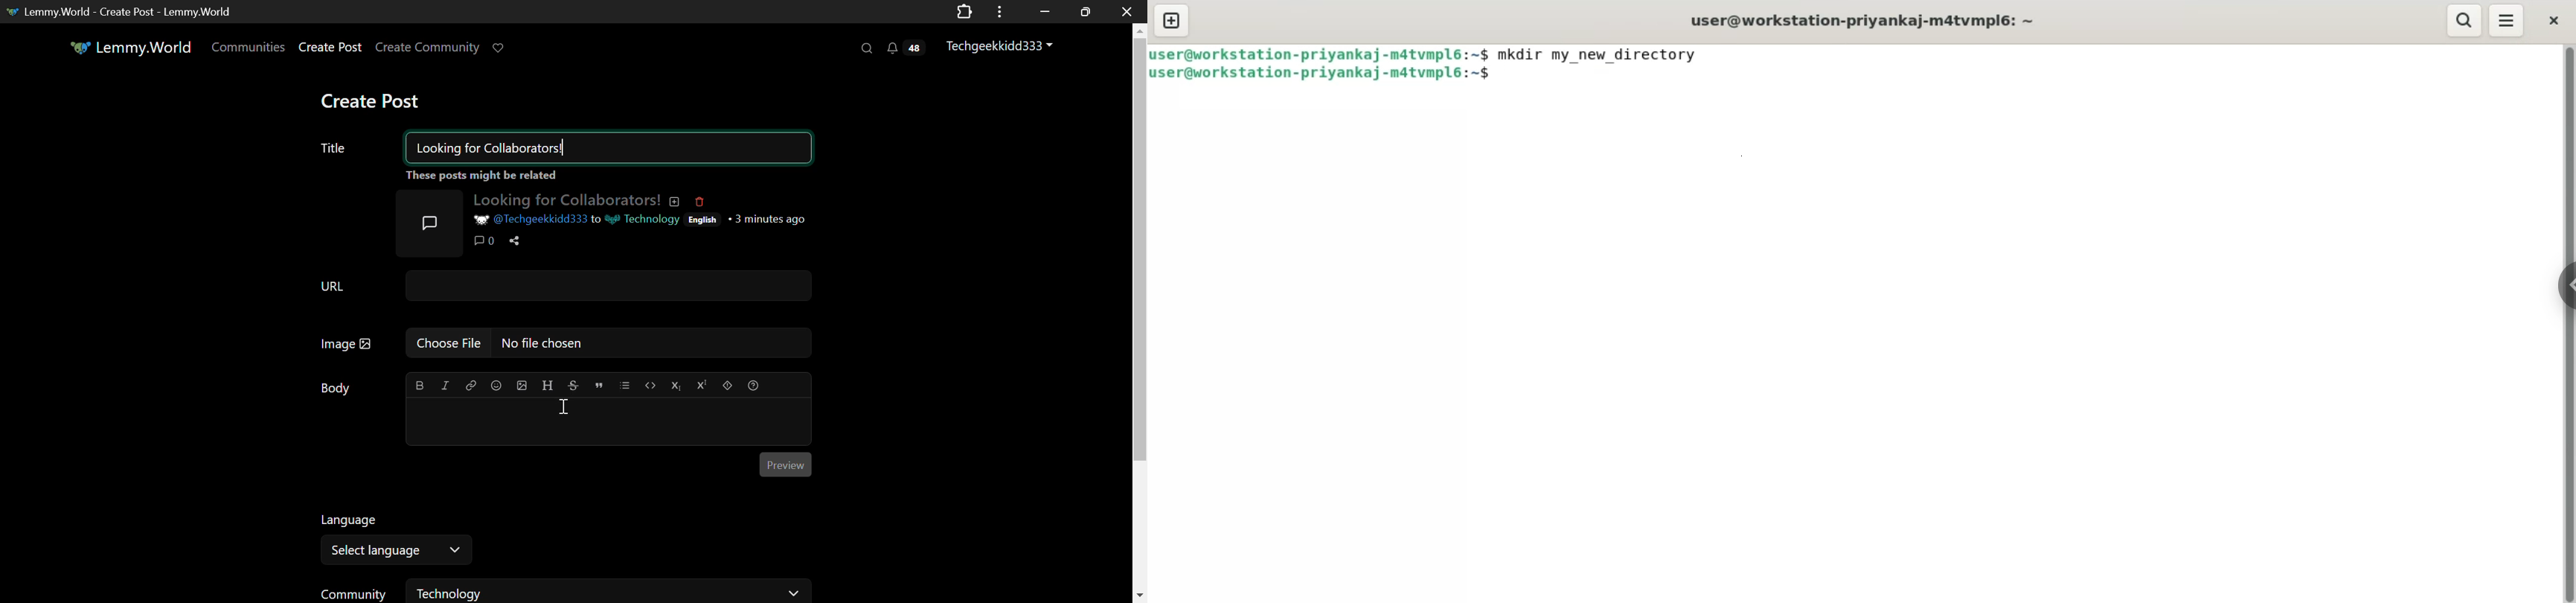  What do you see at coordinates (523, 386) in the screenshot?
I see `upload image` at bounding box center [523, 386].